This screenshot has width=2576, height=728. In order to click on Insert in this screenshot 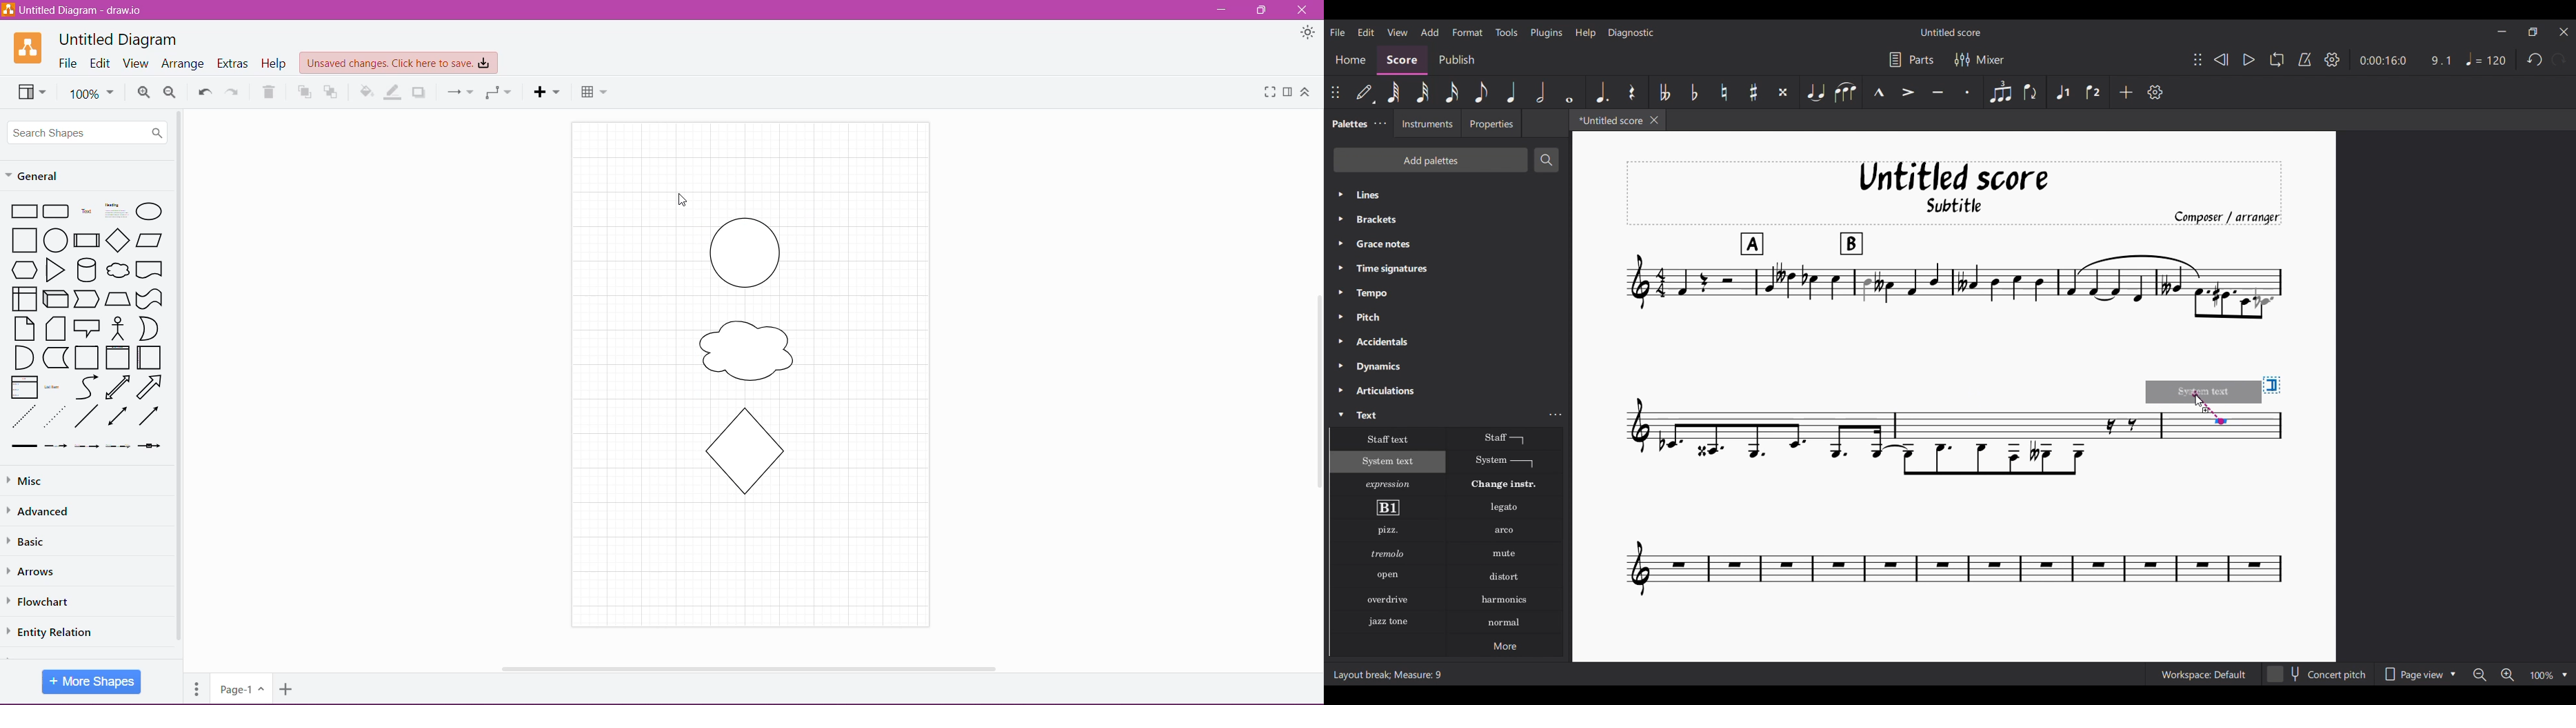, I will do `click(547, 92)`.